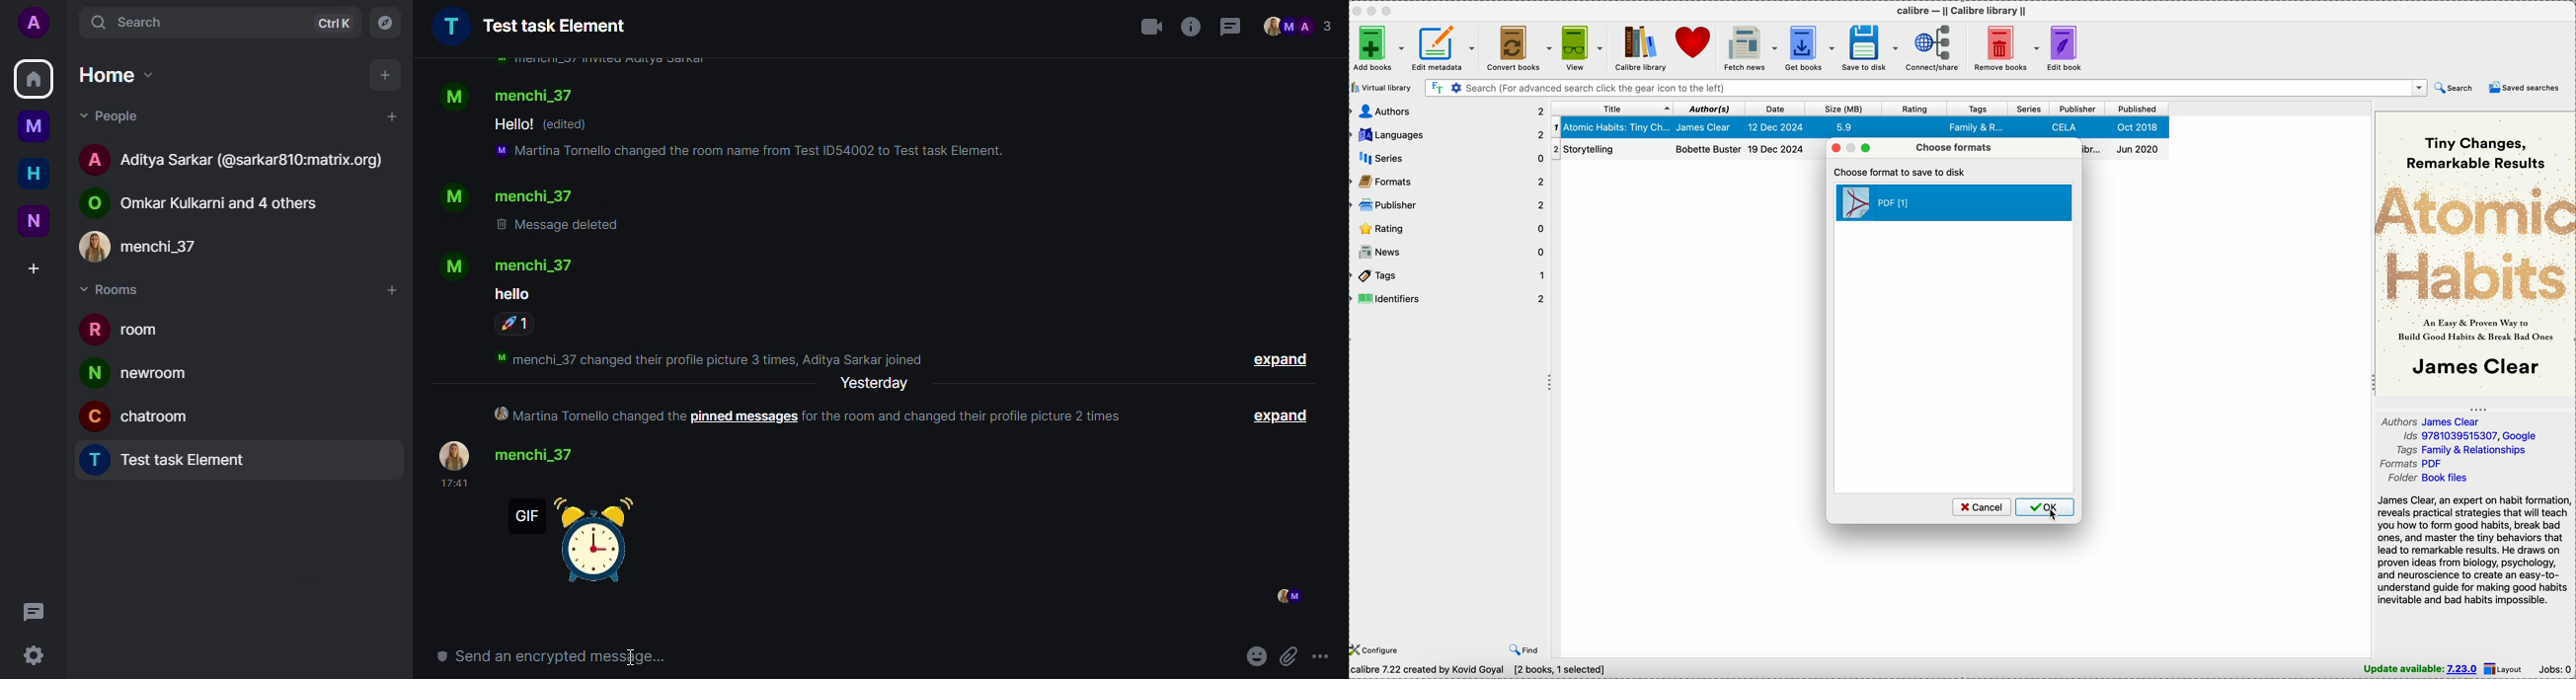  What do you see at coordinates (1902, 172) in the screenshot?
I see `choose format to save to disk` at bounding box center [1902, 172].